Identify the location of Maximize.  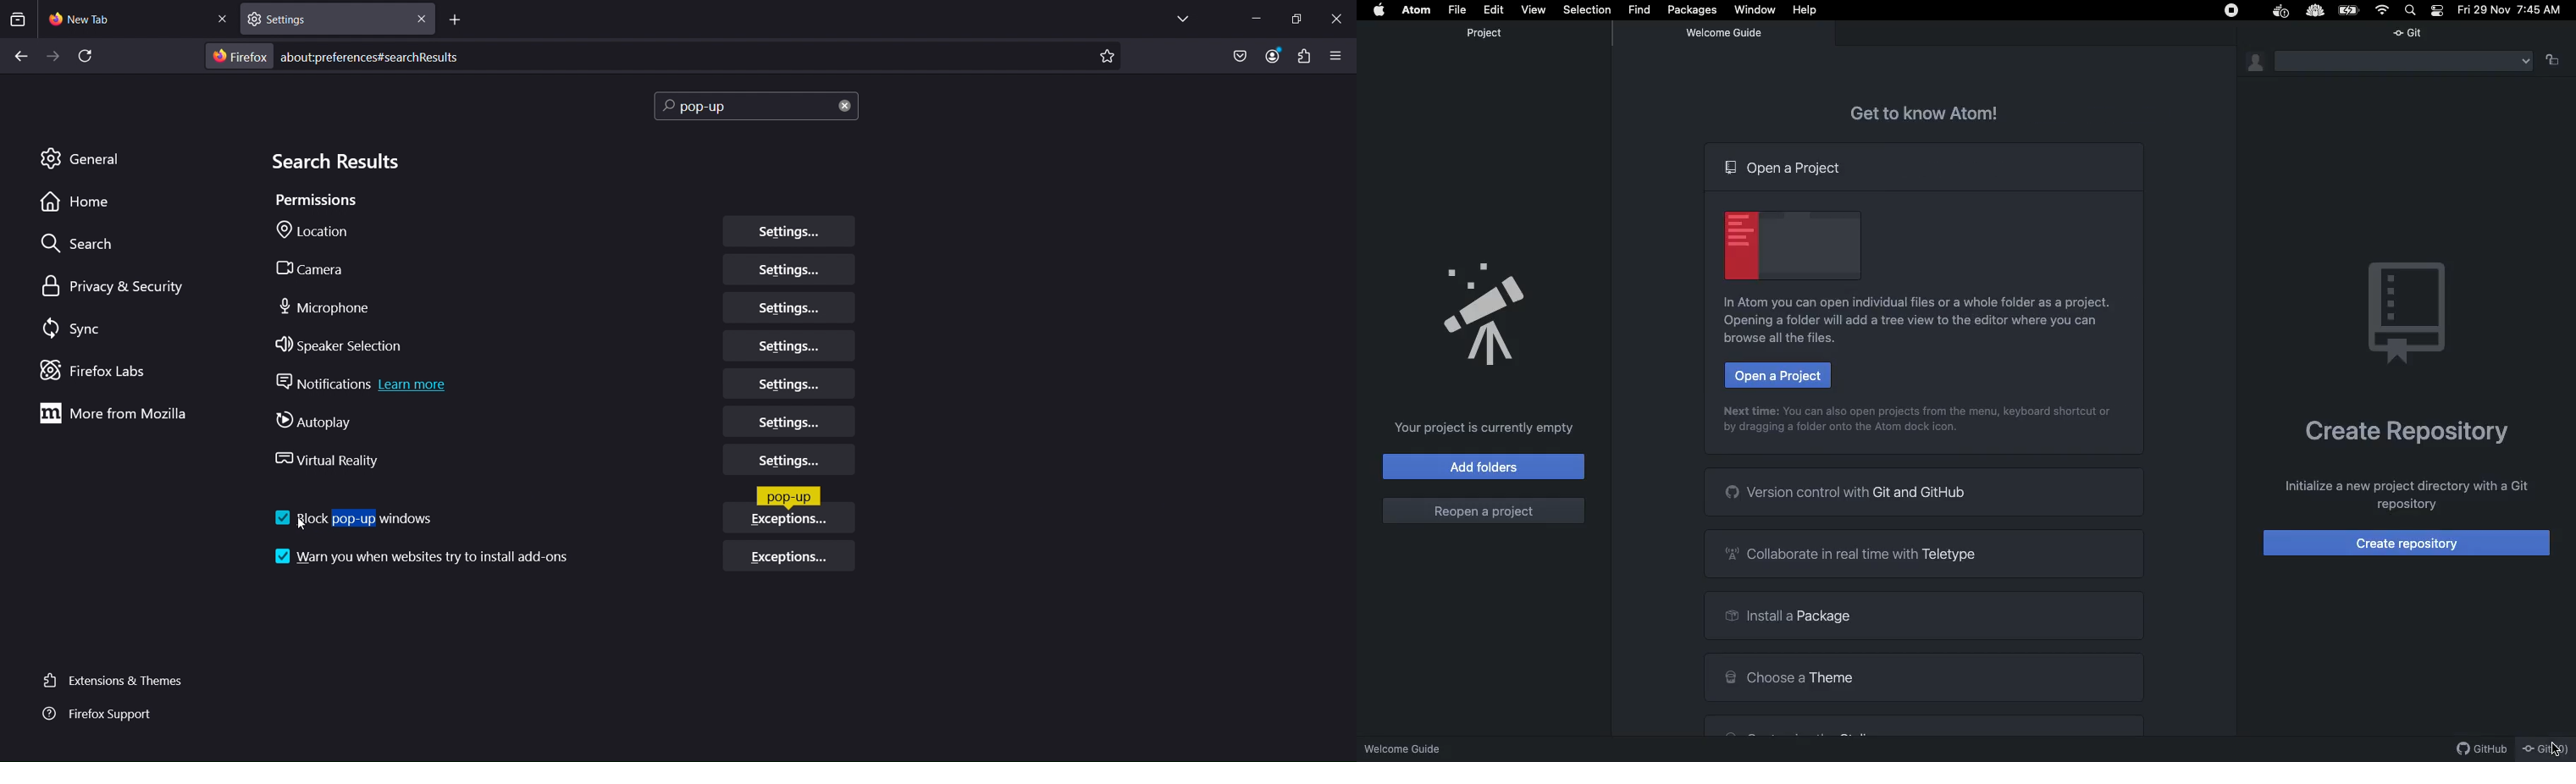
(1301, 18).